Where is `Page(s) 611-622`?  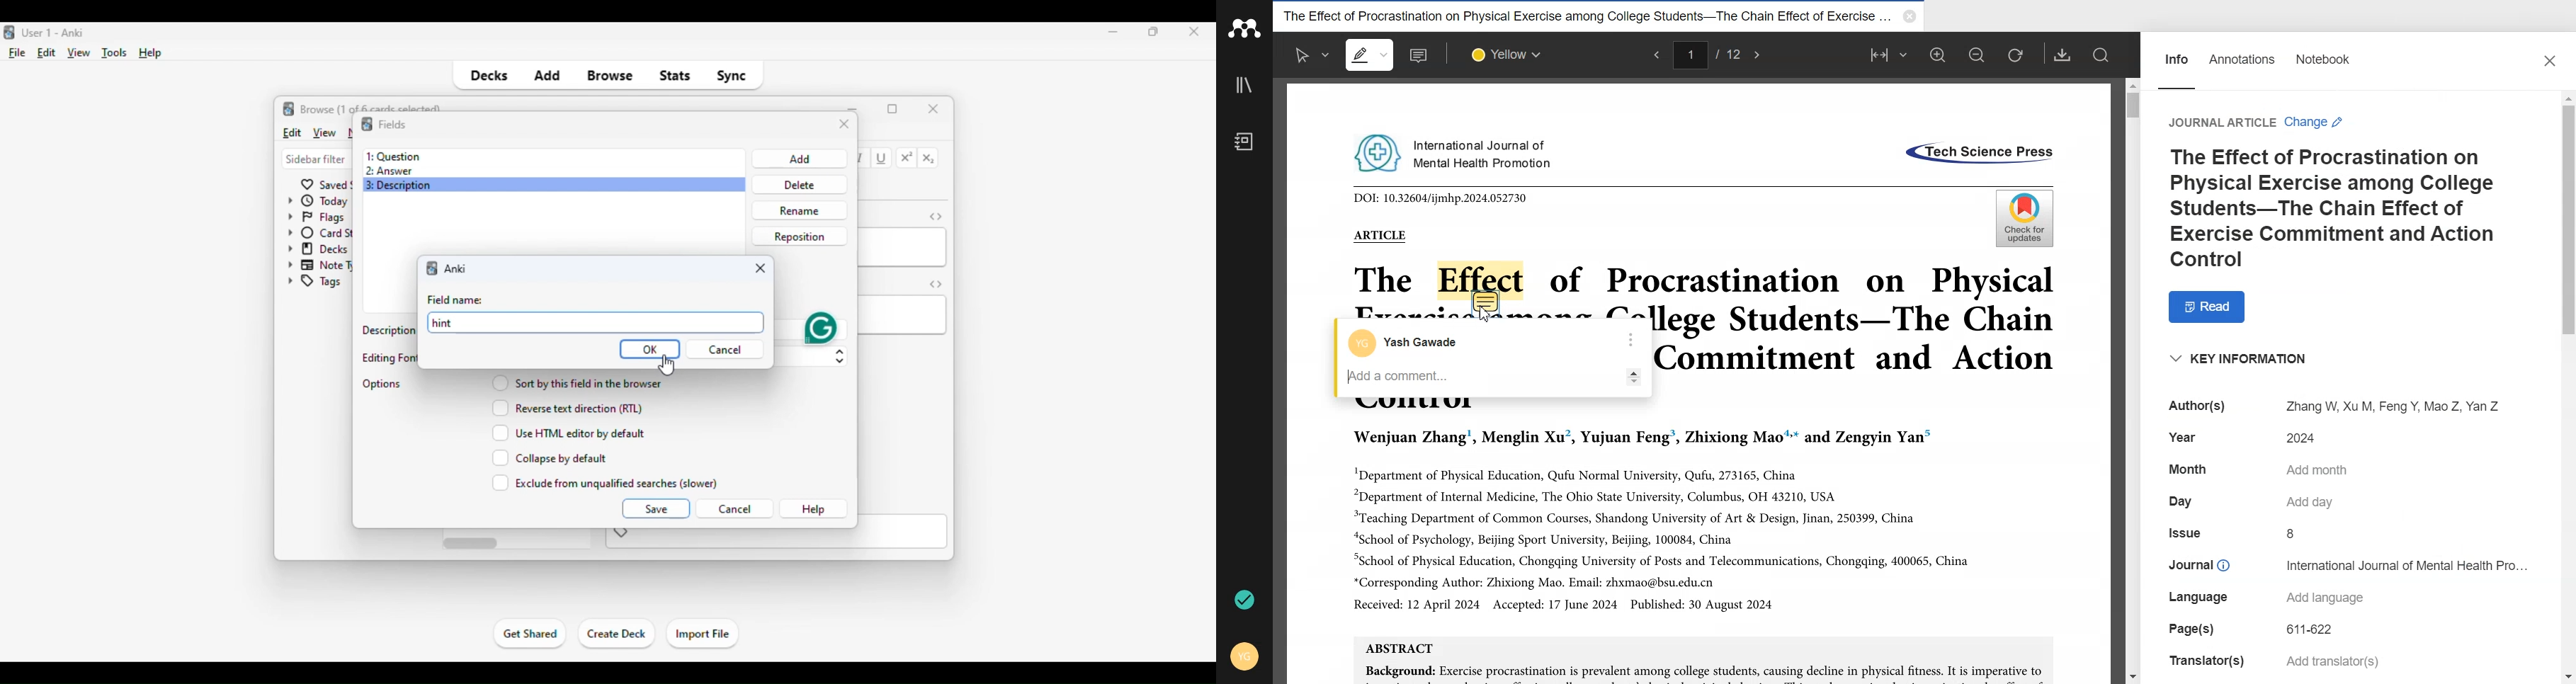 Page(s) 611-622 is located at coordinates (2257, 629).